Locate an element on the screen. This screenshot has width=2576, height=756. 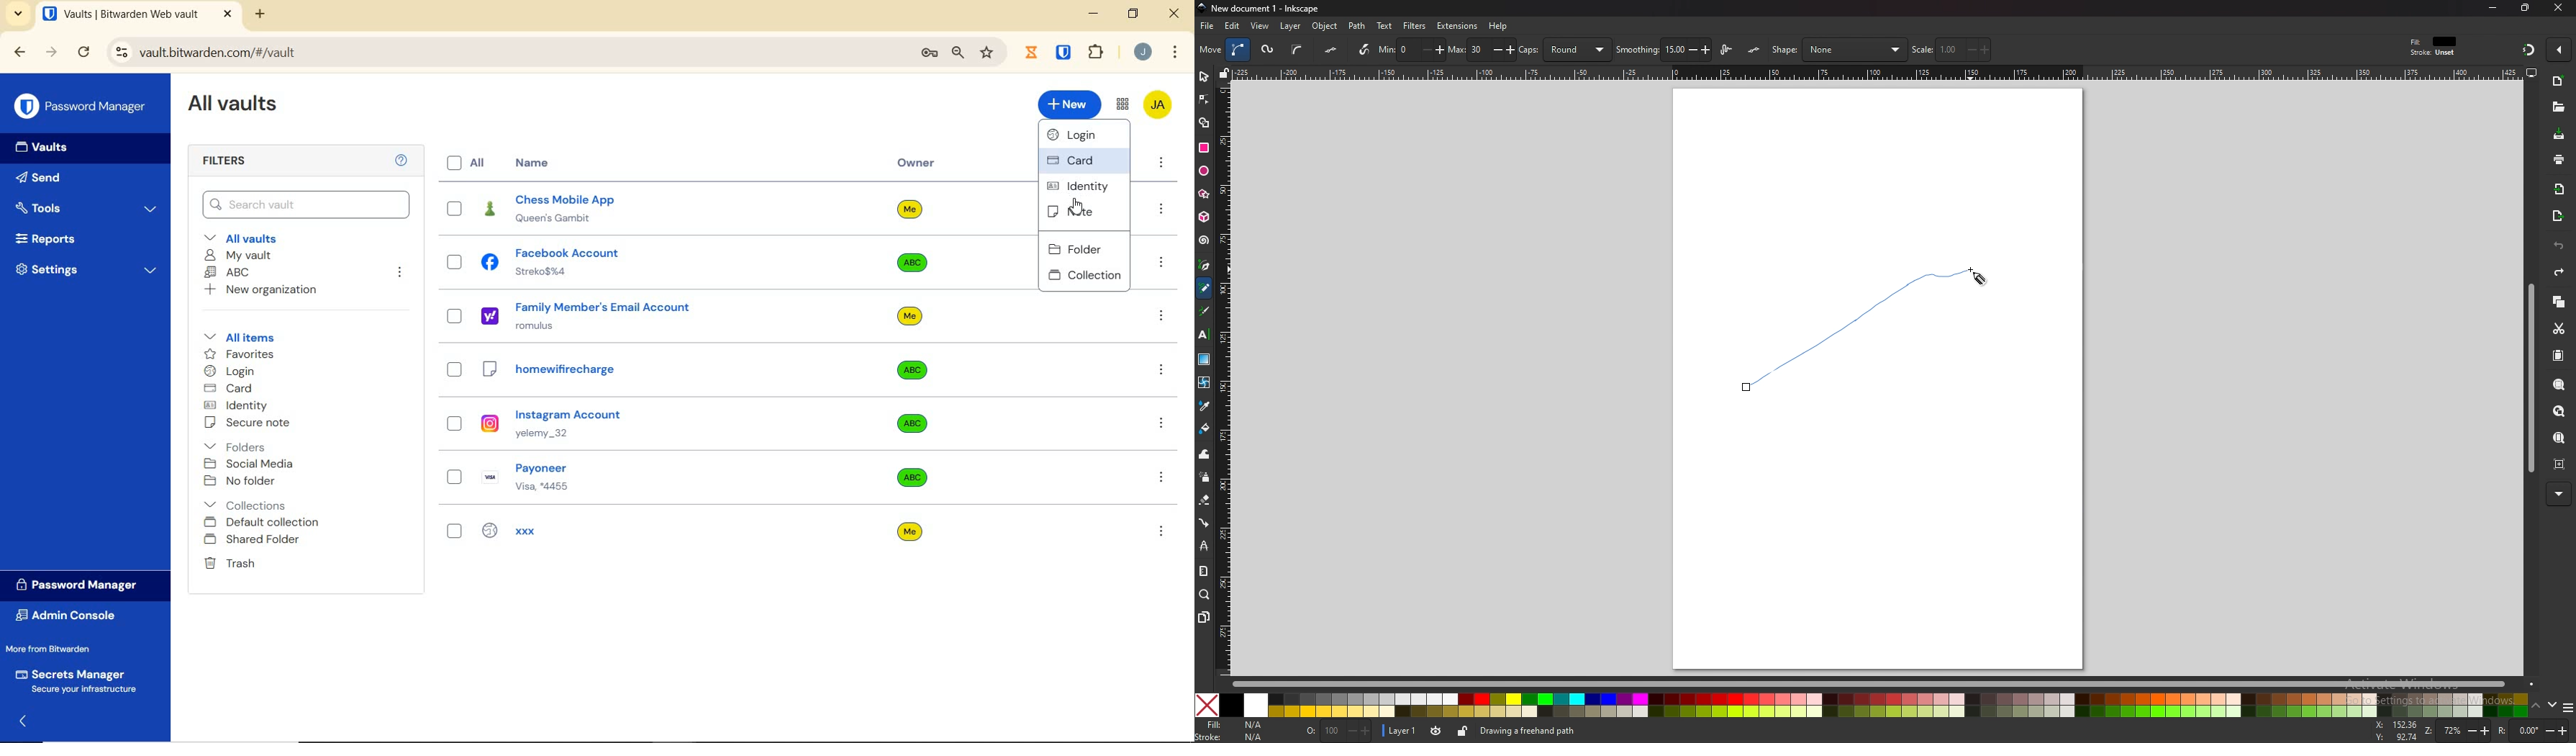
smoothing is located at coordinates (1663, 48).